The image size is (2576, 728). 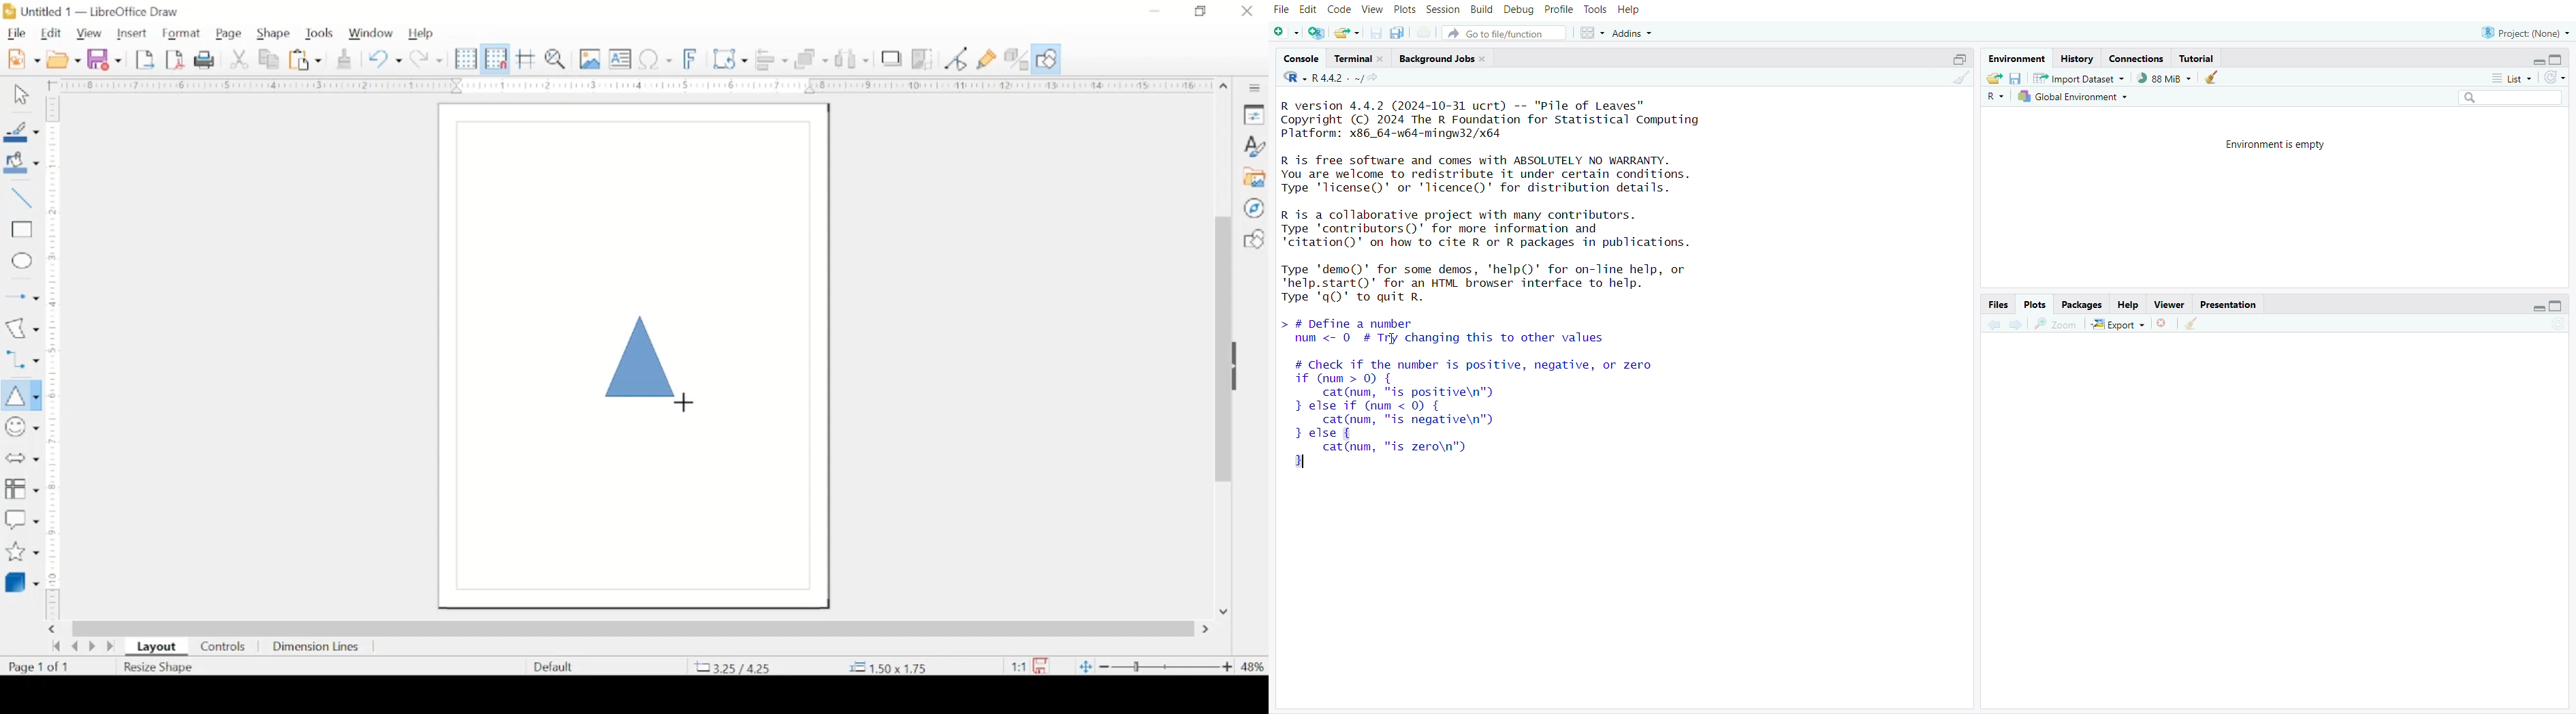 What do you see at coordinates (1017, 58) in the screenshot?
I see `toggle extrusion` at bounding box center [1017, 58].